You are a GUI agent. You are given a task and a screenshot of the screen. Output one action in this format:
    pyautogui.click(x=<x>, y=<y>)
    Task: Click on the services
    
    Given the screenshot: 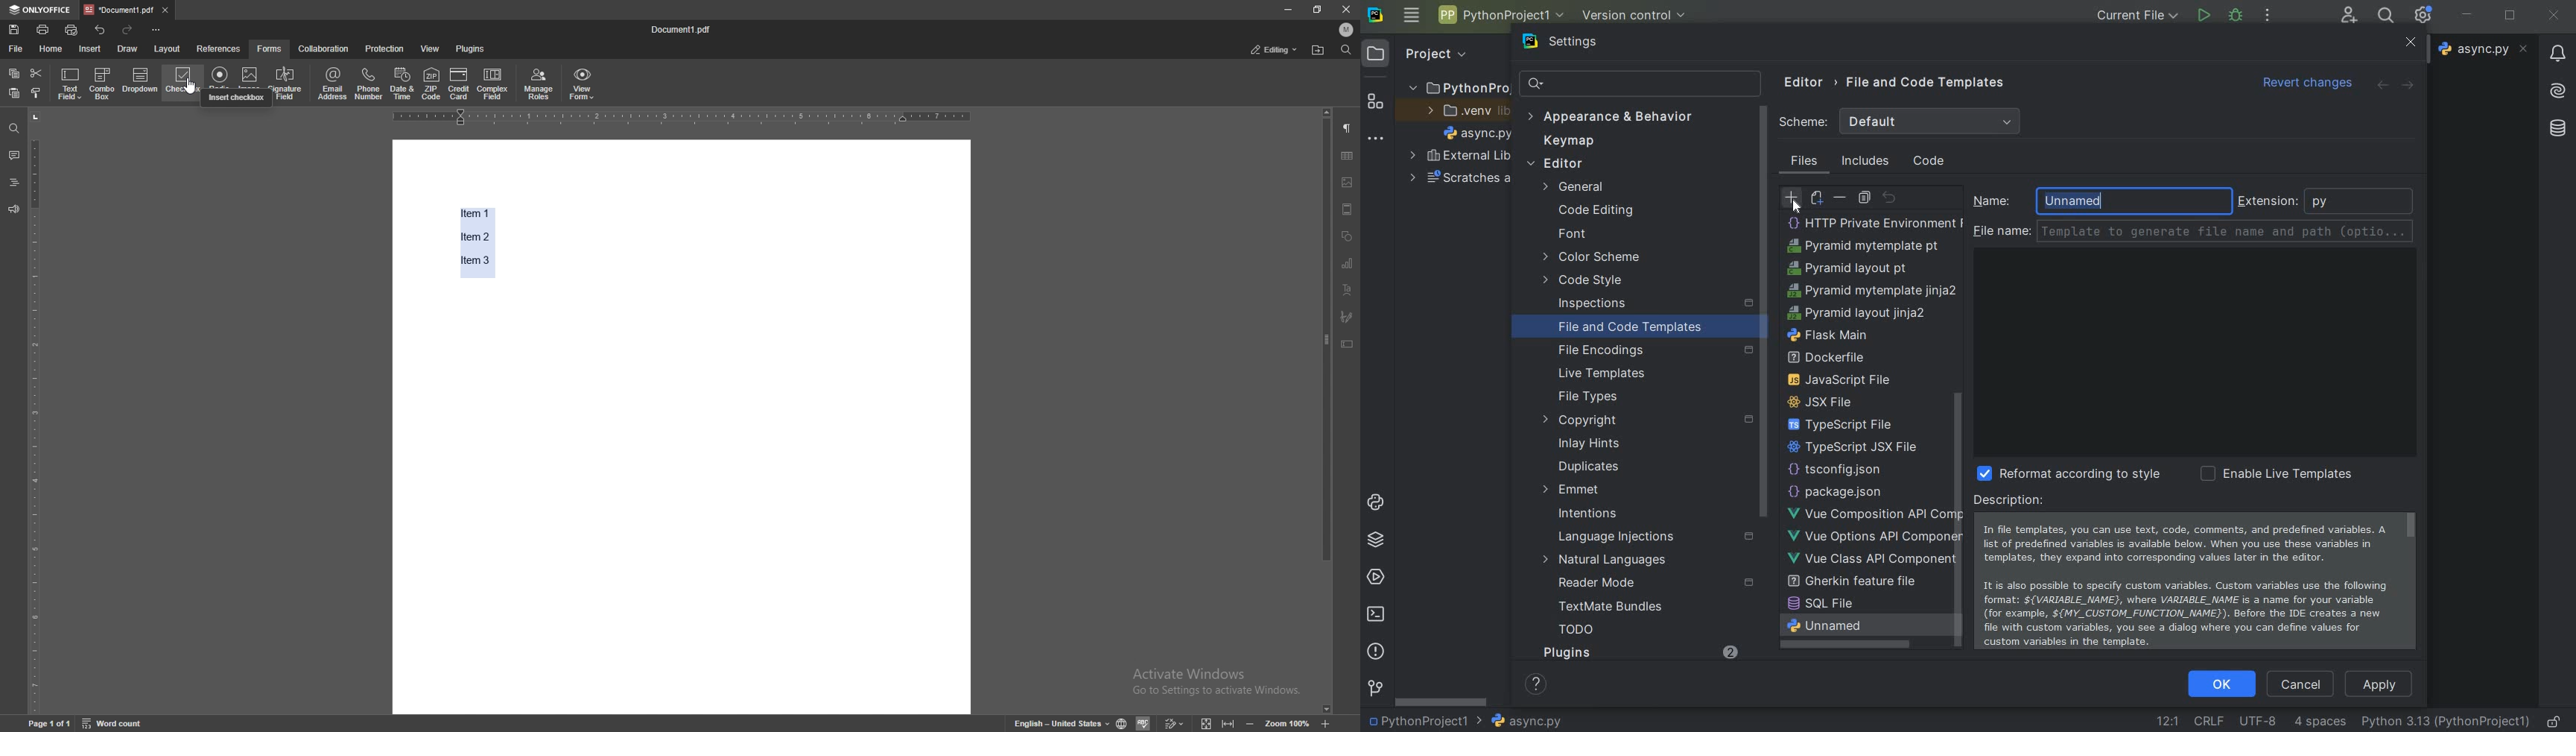 What is the action you would take?
    pyautogui.click(x=1377, y=576)
    